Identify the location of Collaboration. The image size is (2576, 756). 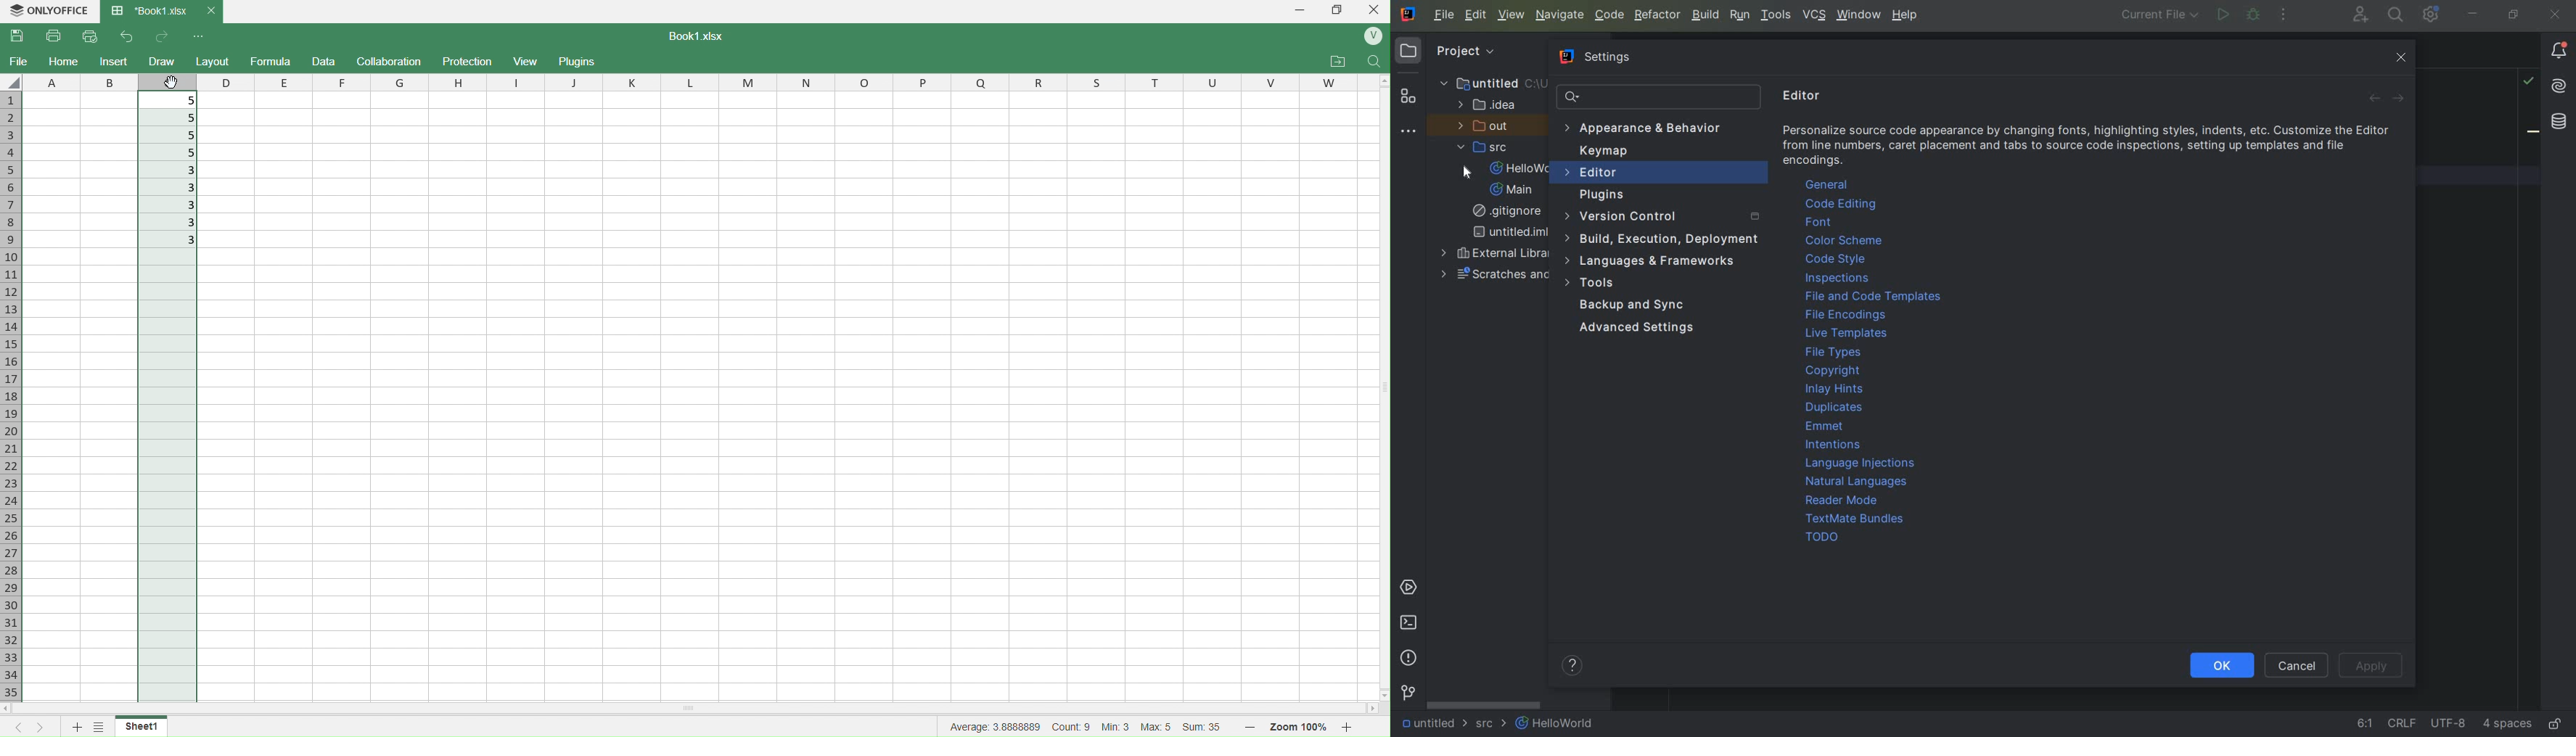
(390, 61).